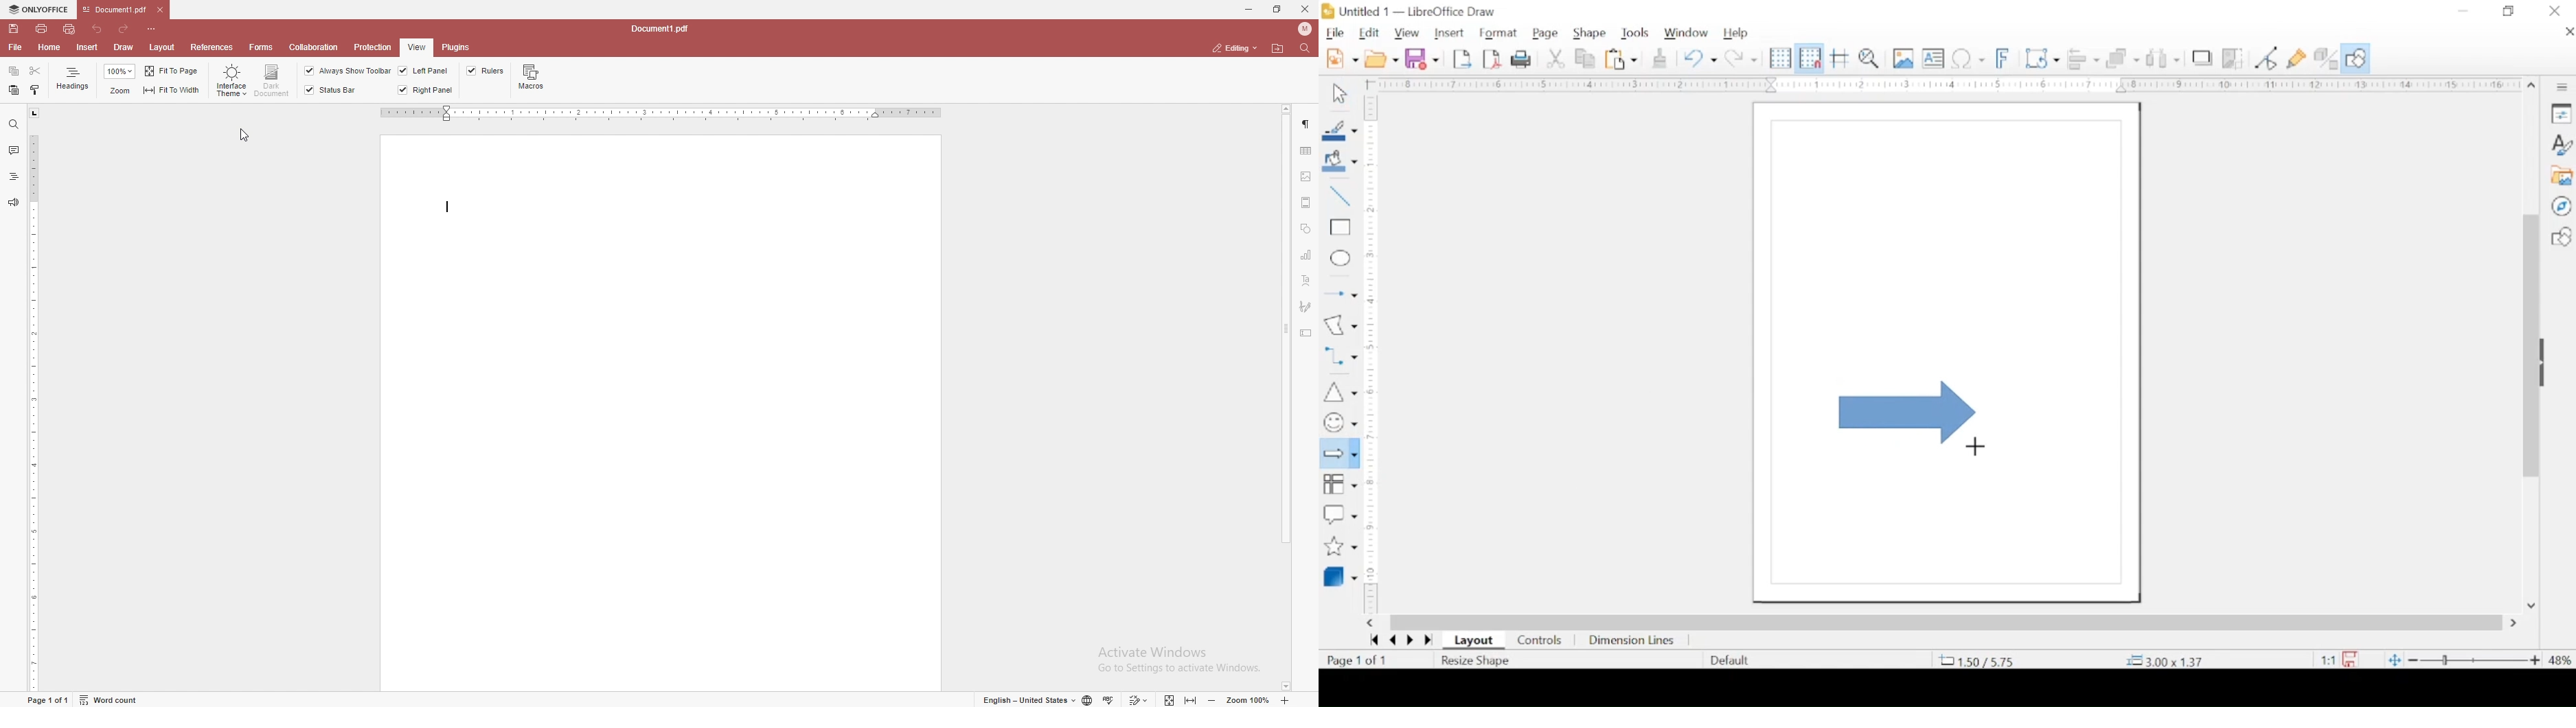  I want to click on insert line, so click(1340, 196).